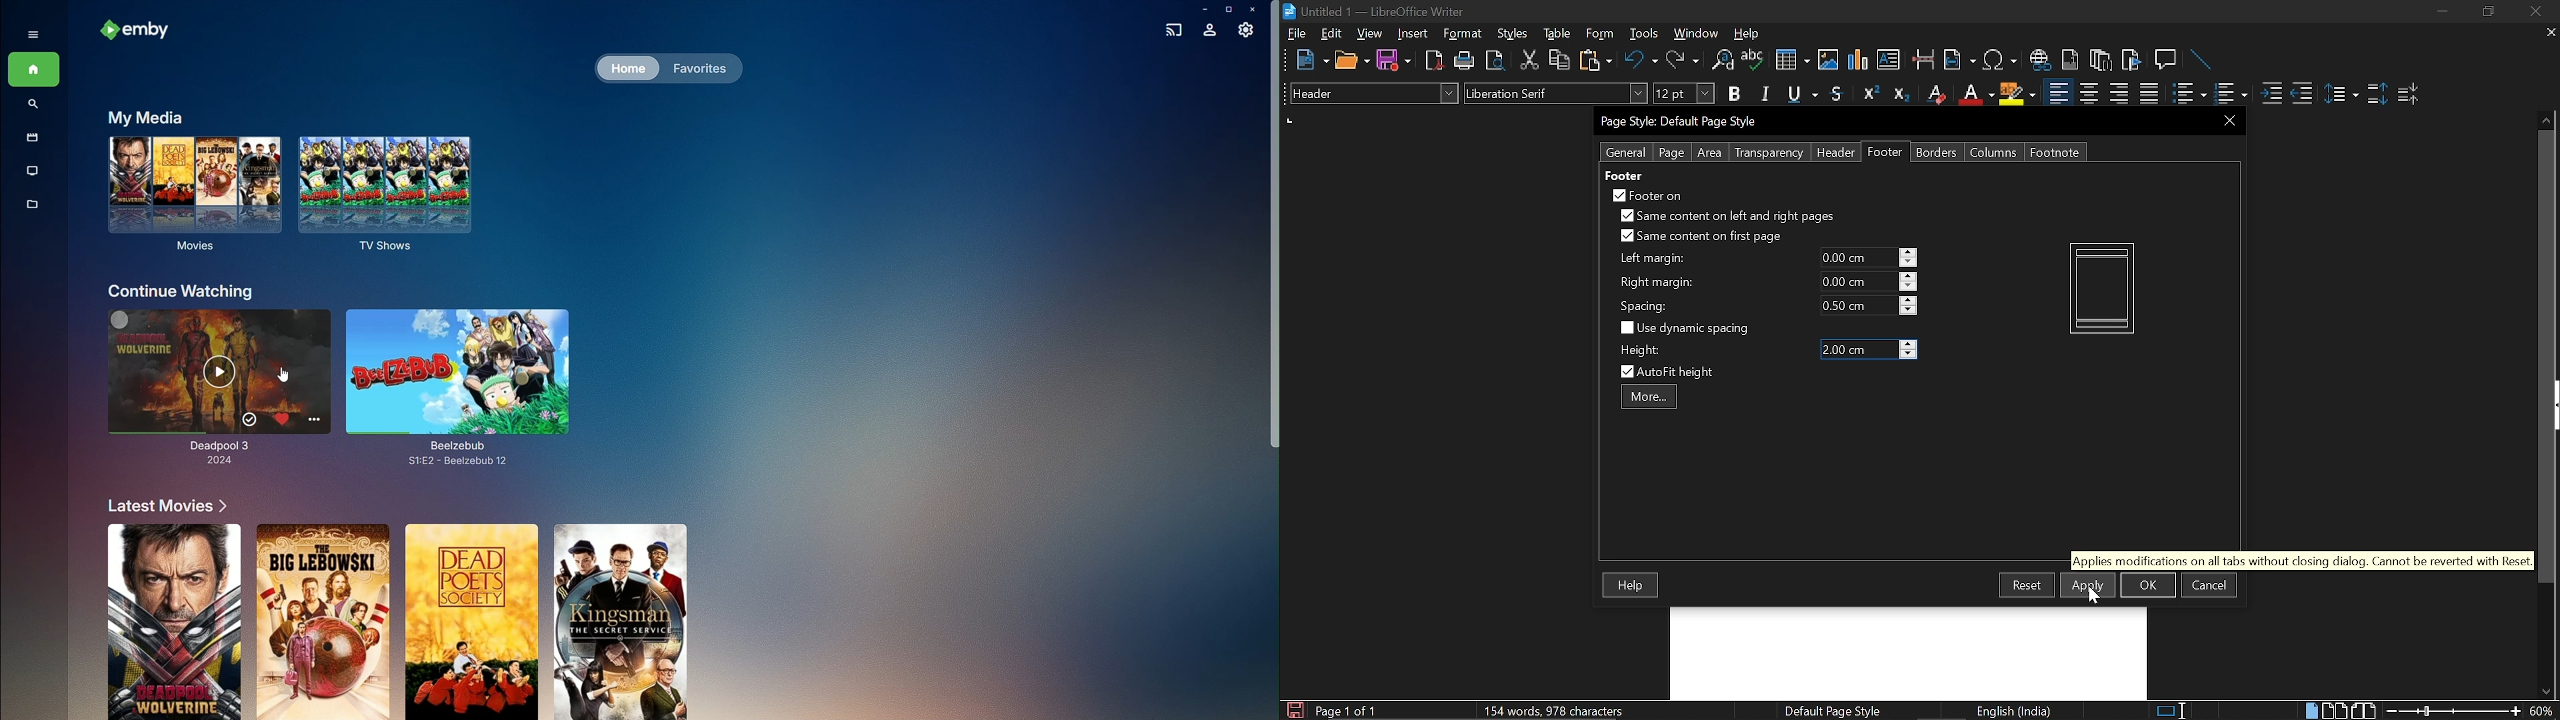 Image resolution: width=2576 pixels, height=728 pixels. What do you see at coordinates (1960, 61) in the screenshot?
I see `Insert field` at bounding box center [1960, 61].